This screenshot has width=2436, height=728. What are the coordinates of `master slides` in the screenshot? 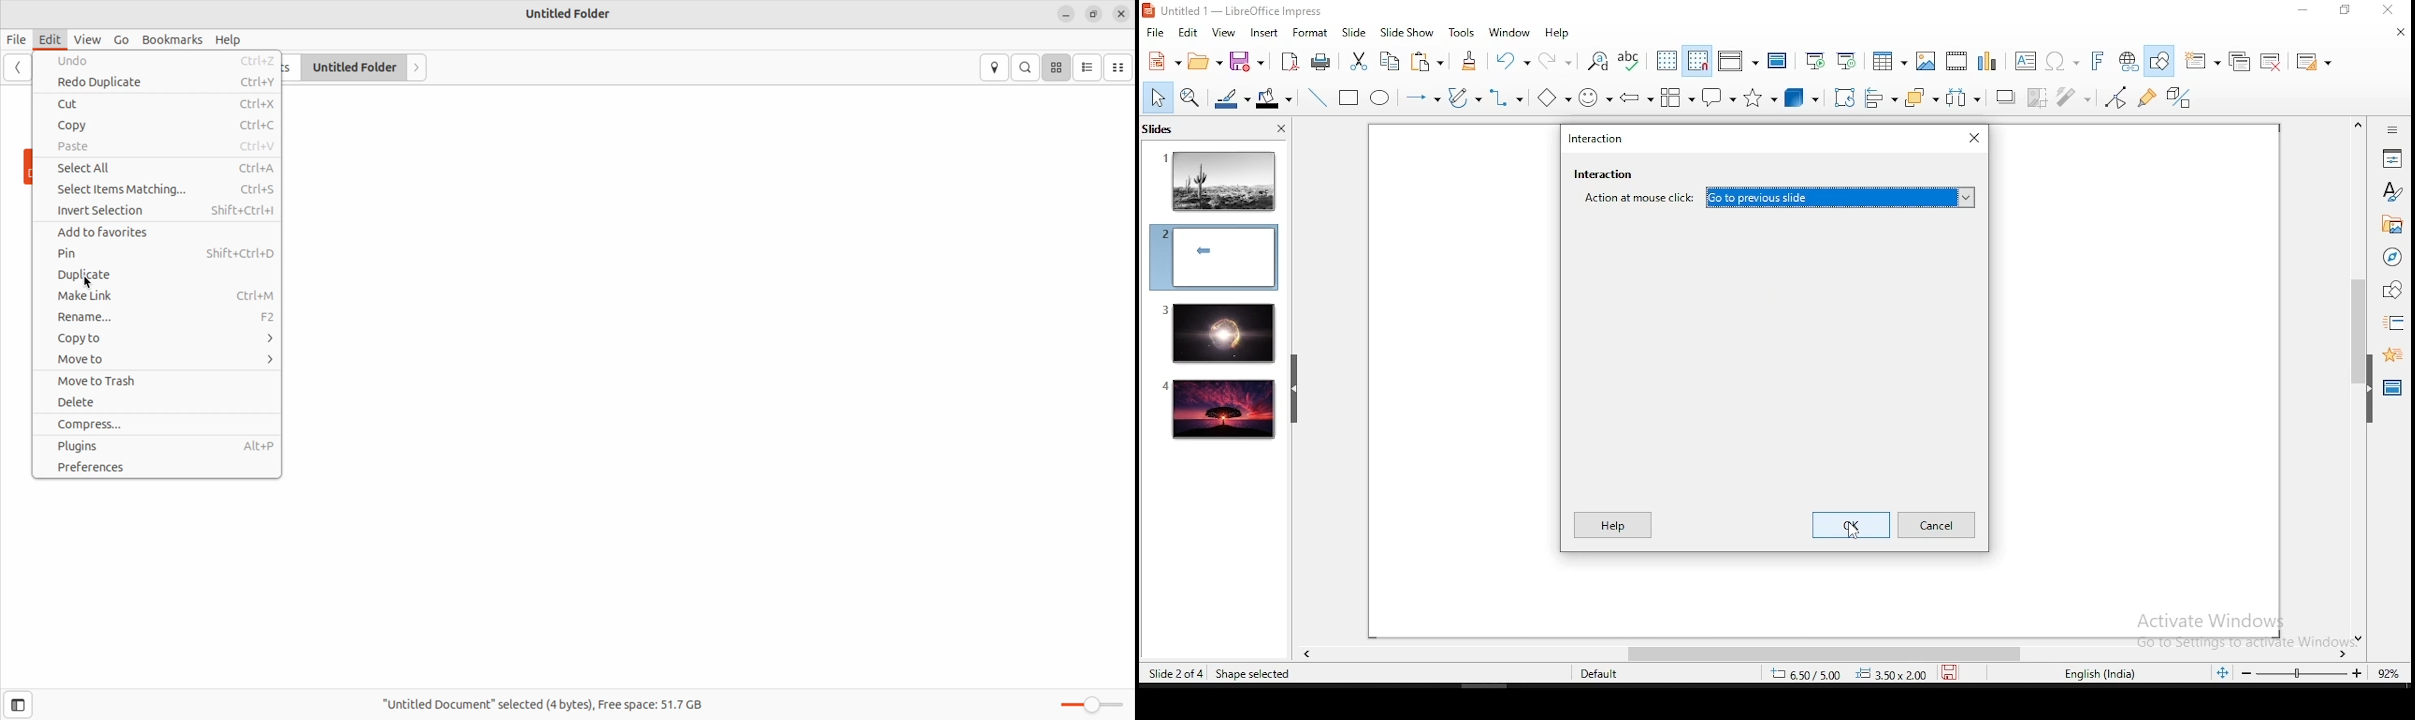 It's located at (2394, 386).